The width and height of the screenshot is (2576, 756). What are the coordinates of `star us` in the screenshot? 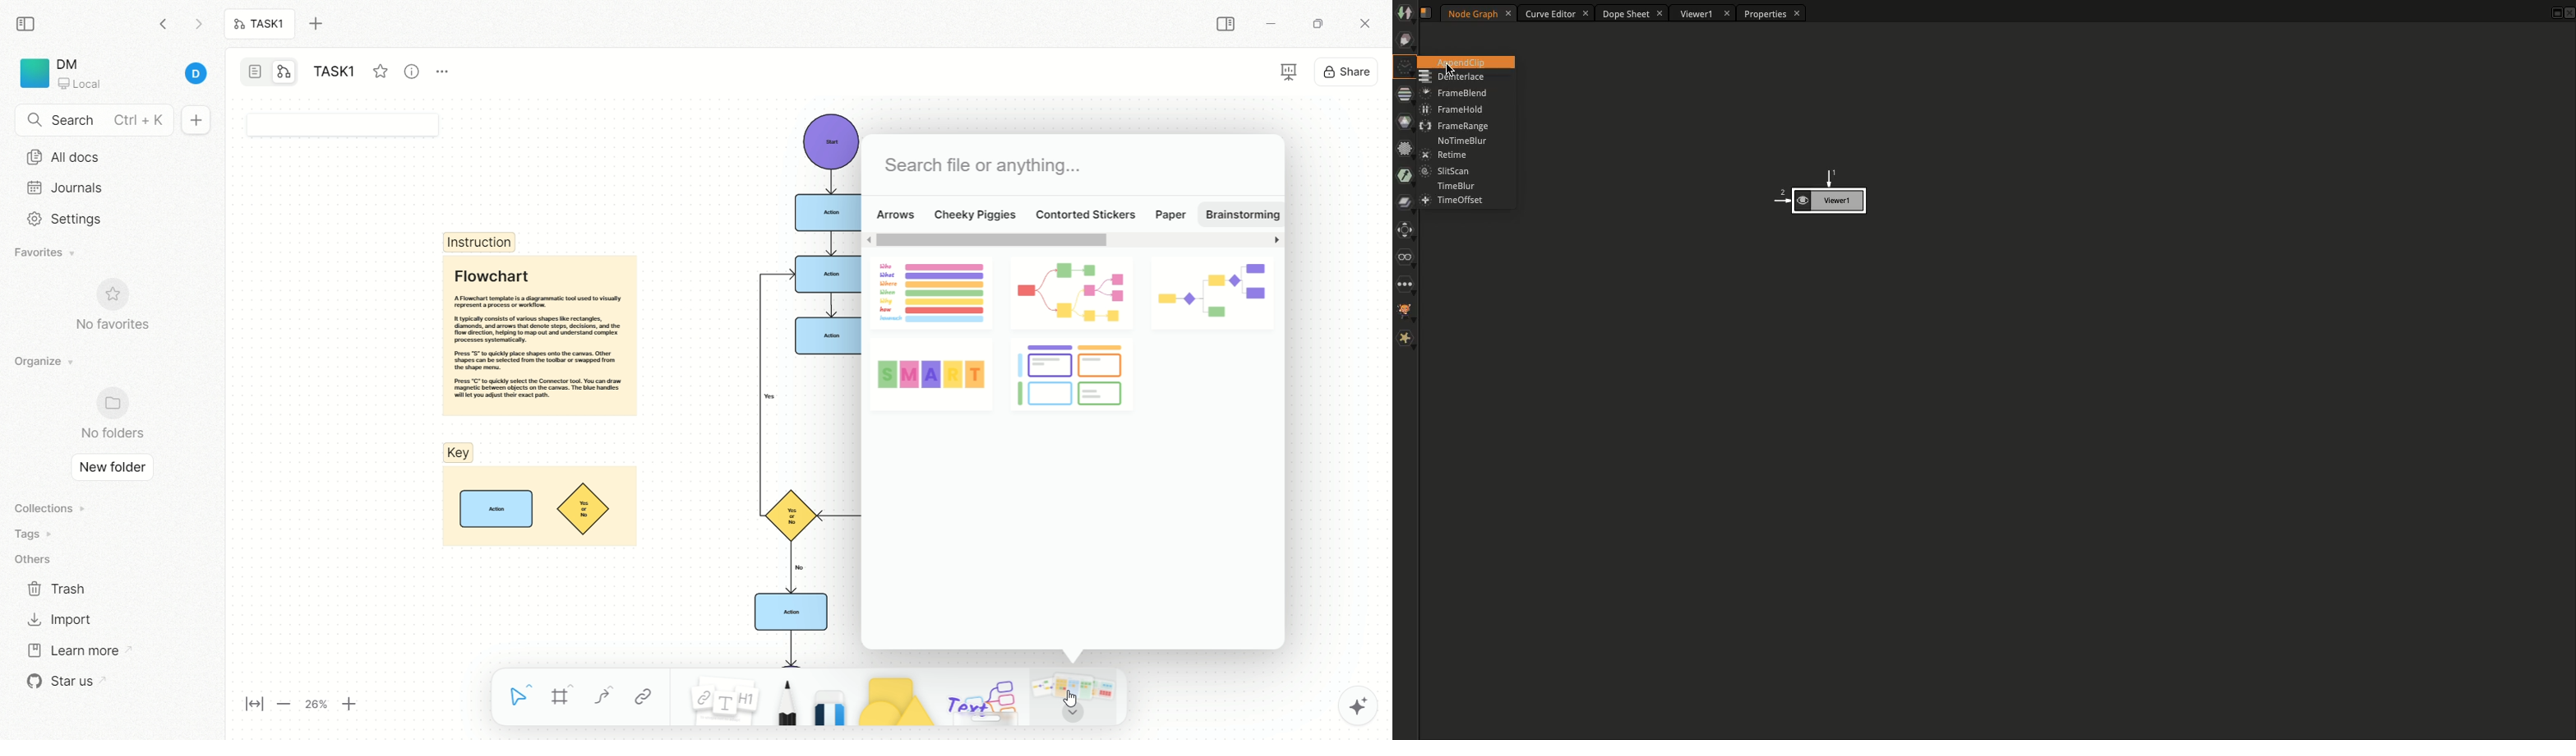 It's located at (62, 681).